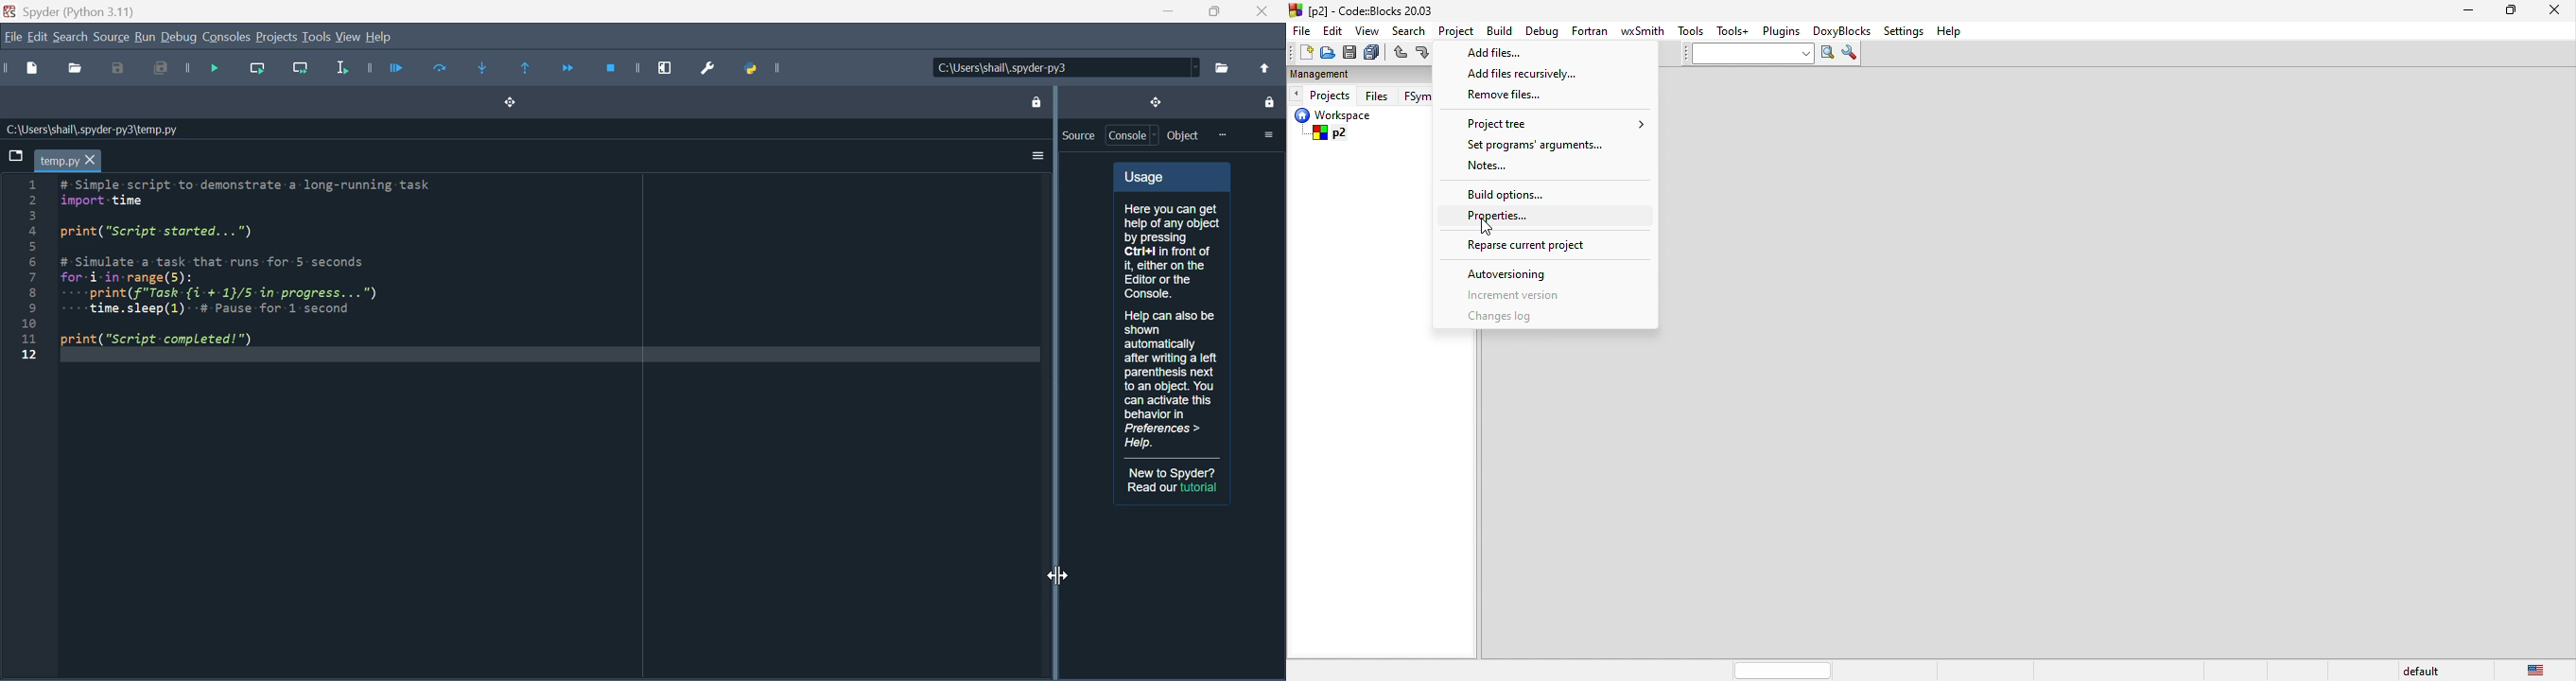 This screenshot has height=700, width=2576. I want to click on project, so click(1458, 31).